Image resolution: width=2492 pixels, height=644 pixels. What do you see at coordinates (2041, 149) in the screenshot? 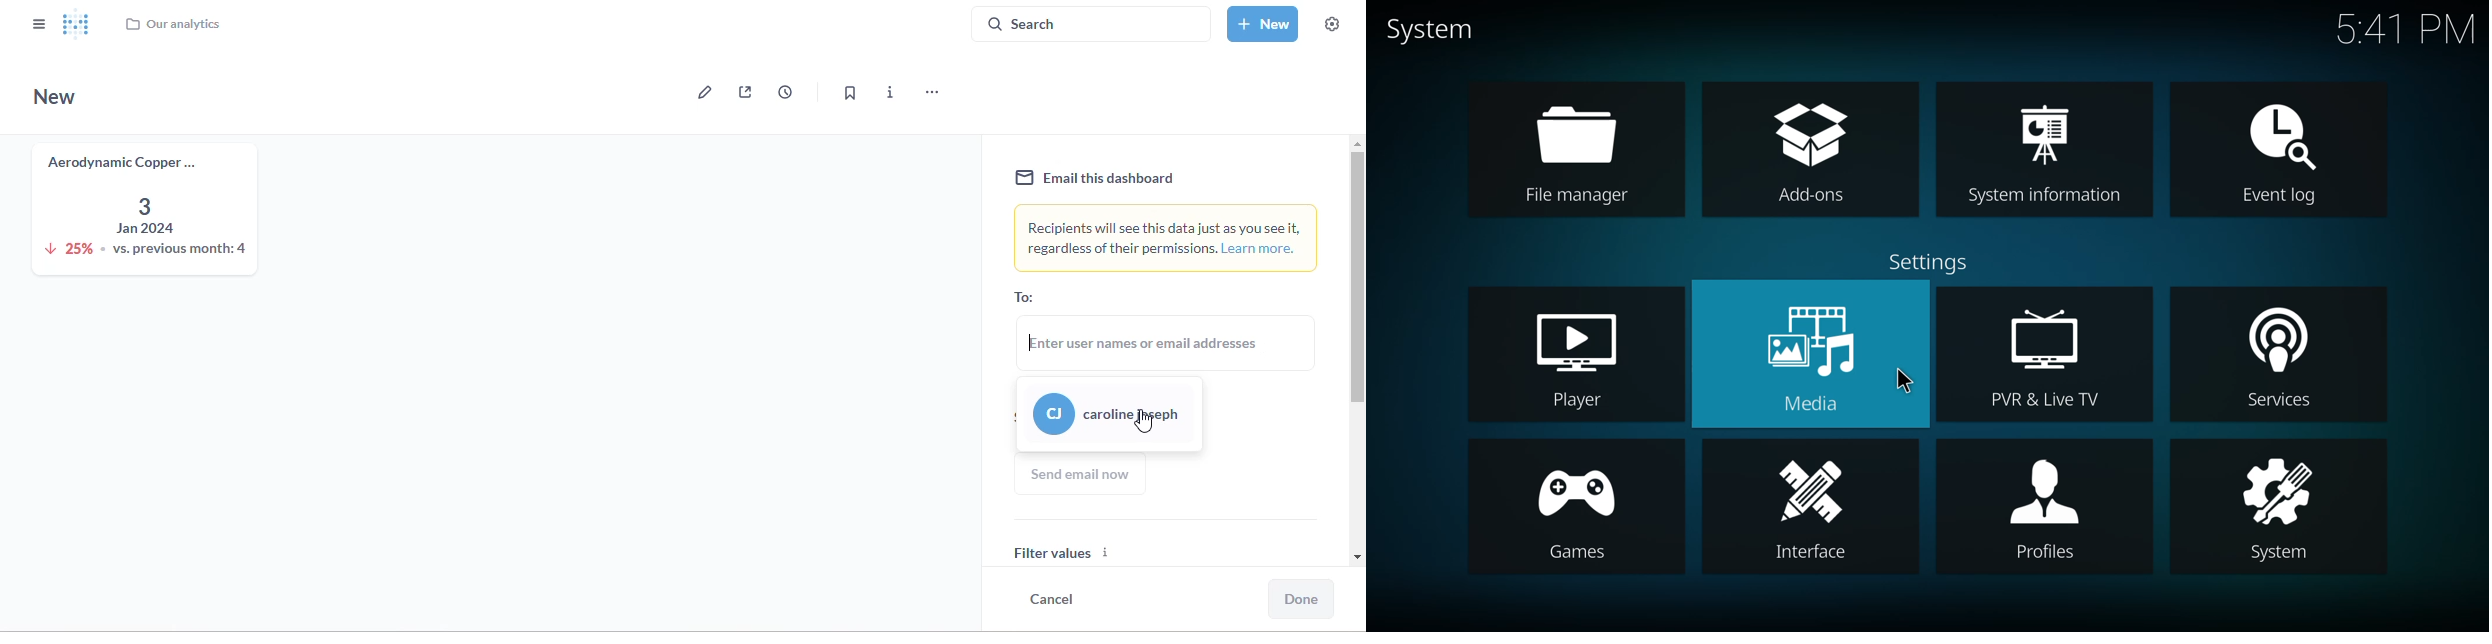
I see `system information` at bounding box center [2041, 149].